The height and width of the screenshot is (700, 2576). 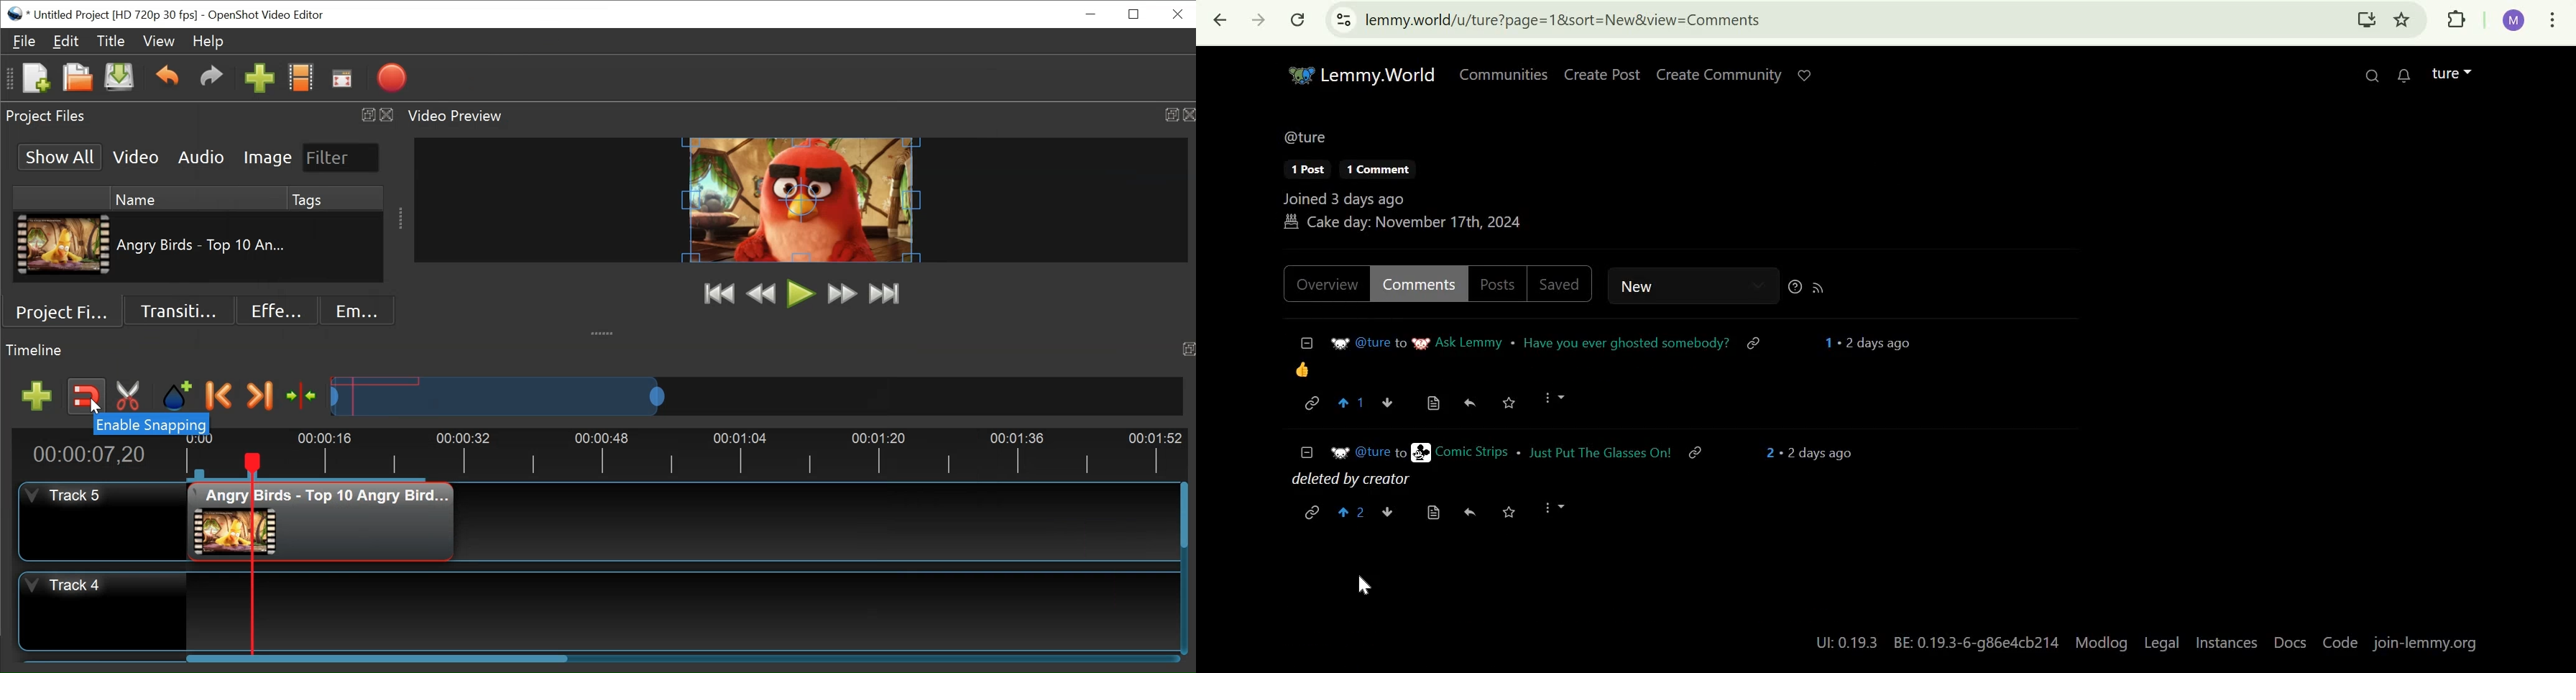 What do you see at coordinates (1554, 399) in the screenshot?
I see `more` at bounding box center [1554, 399].